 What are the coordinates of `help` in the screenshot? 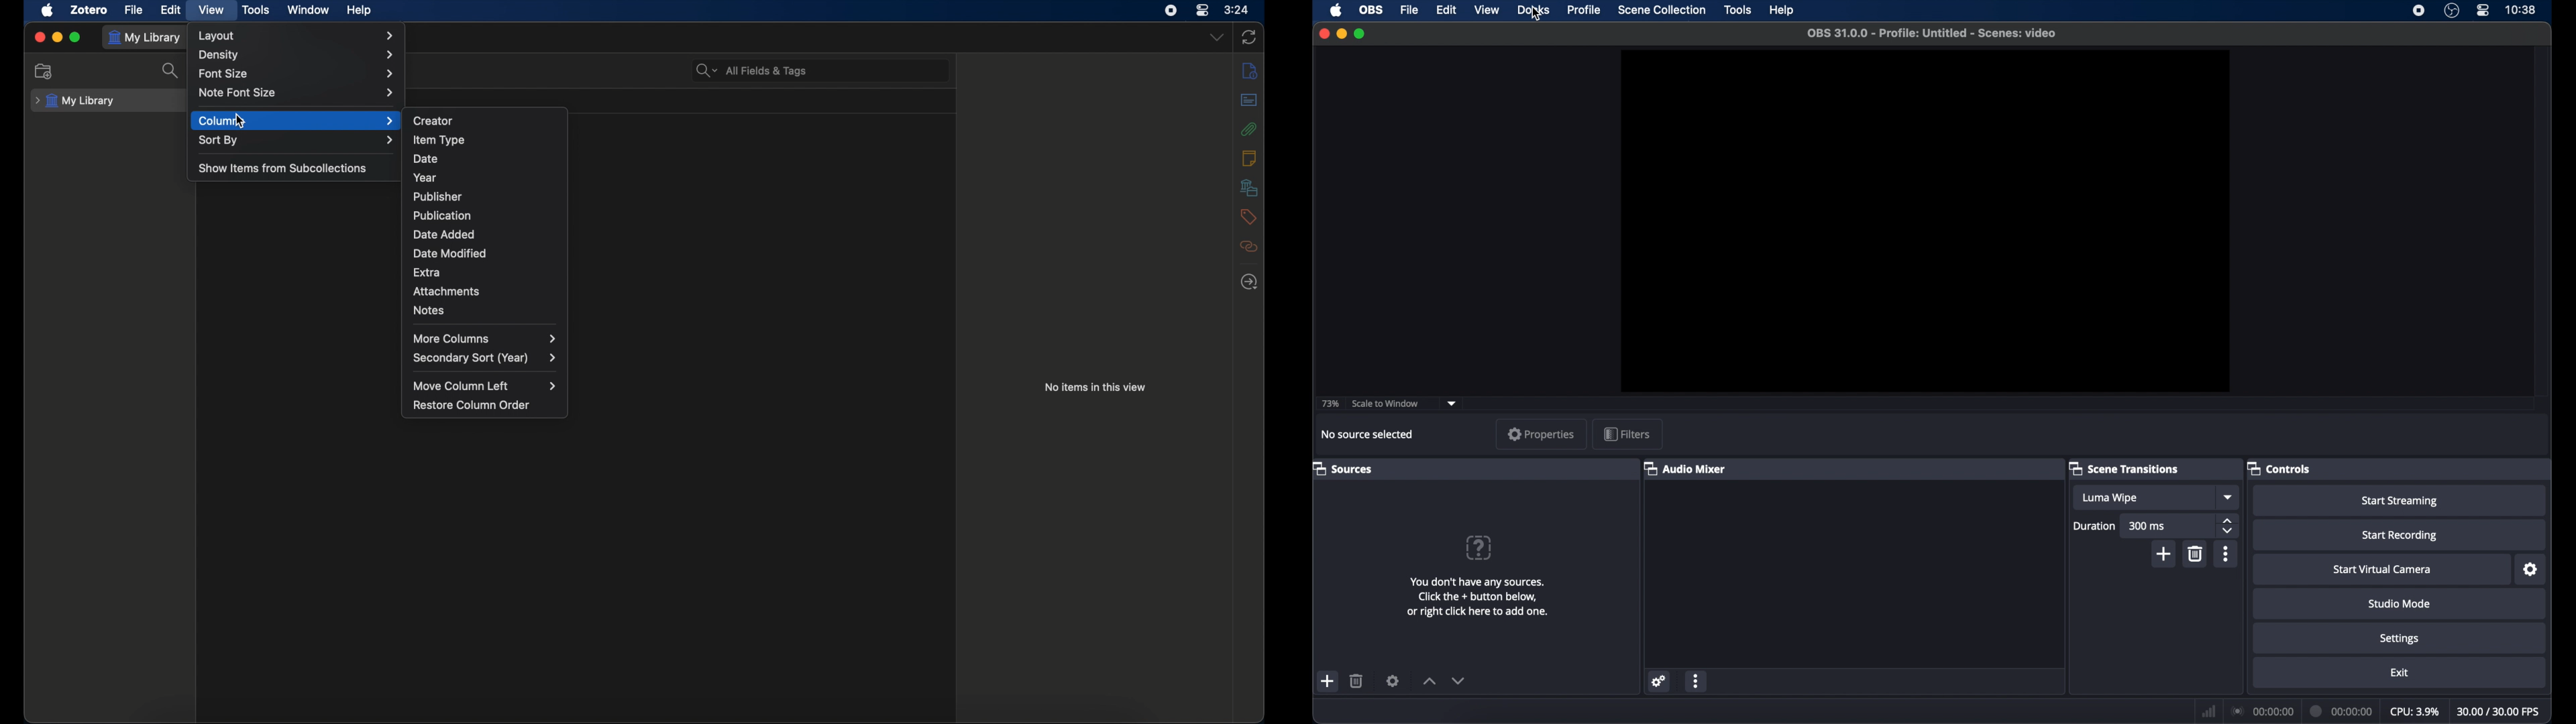 It's located at (1480, 548).